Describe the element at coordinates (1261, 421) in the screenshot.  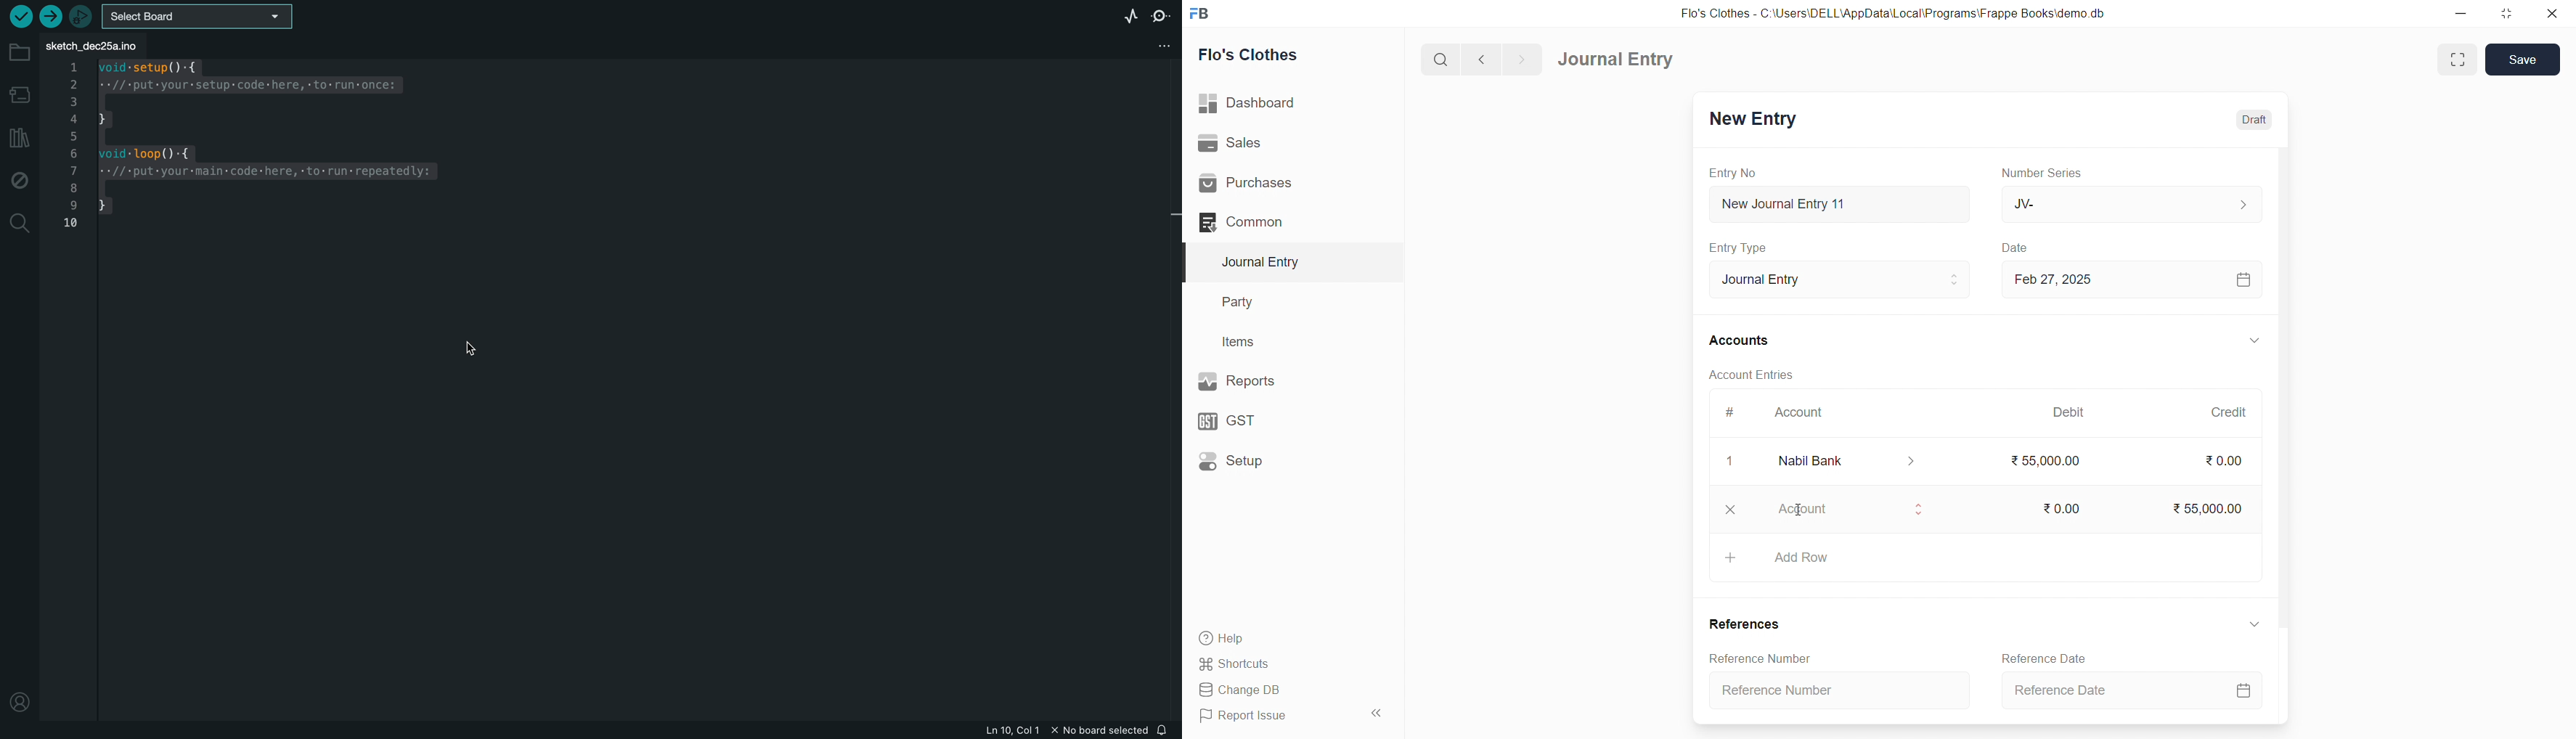
I see `GST` at that location.